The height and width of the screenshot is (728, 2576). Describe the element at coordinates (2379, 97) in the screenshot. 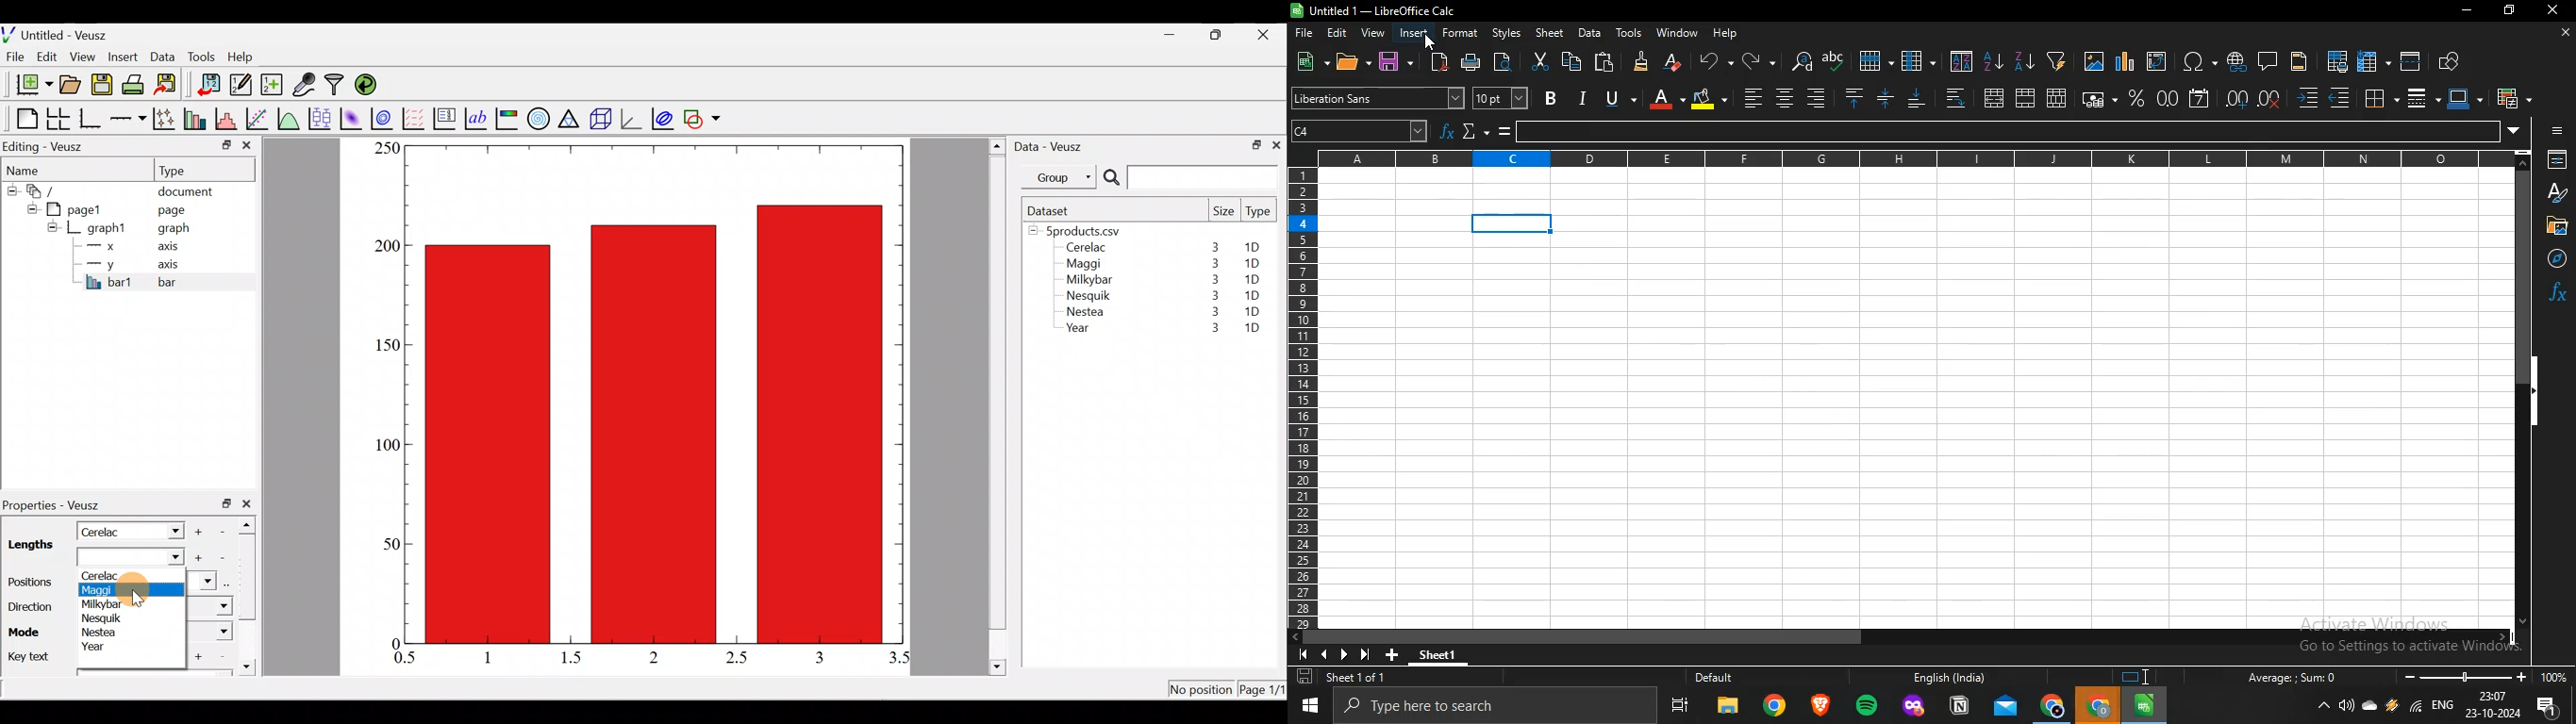

I see `borders` at that location.